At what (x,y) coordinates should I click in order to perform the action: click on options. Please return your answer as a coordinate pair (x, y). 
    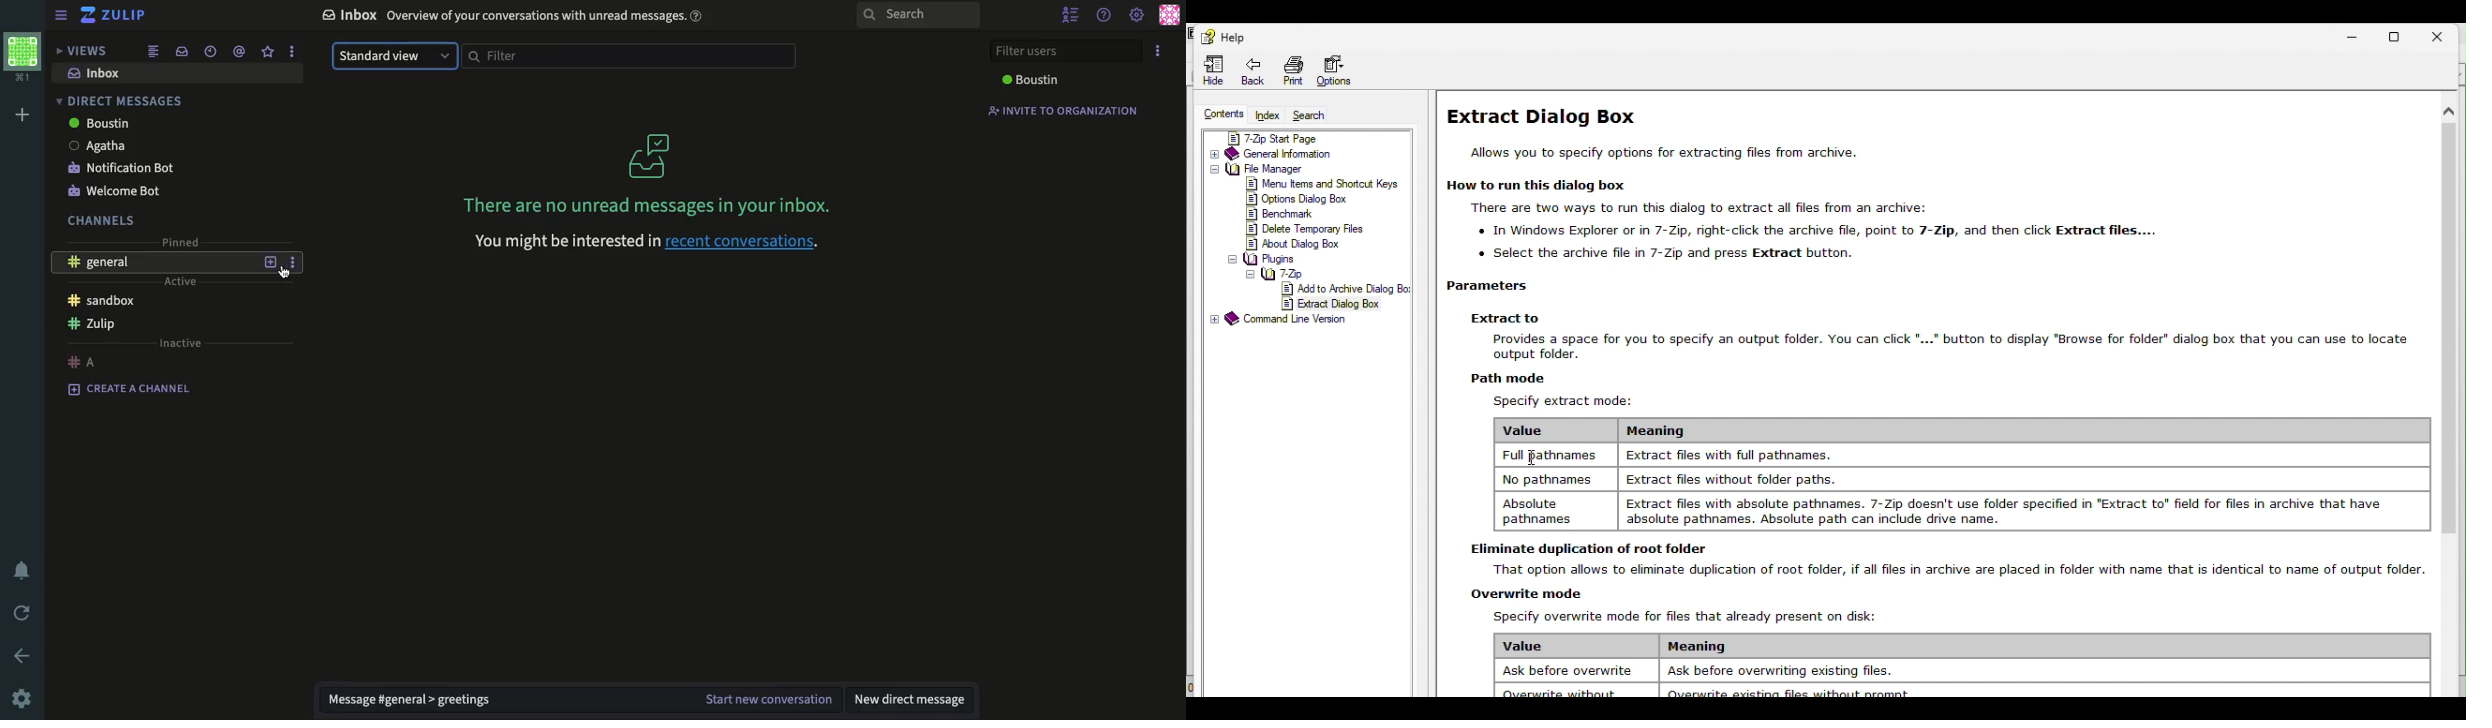
    Looking at the image, I should click on (1158, 50).